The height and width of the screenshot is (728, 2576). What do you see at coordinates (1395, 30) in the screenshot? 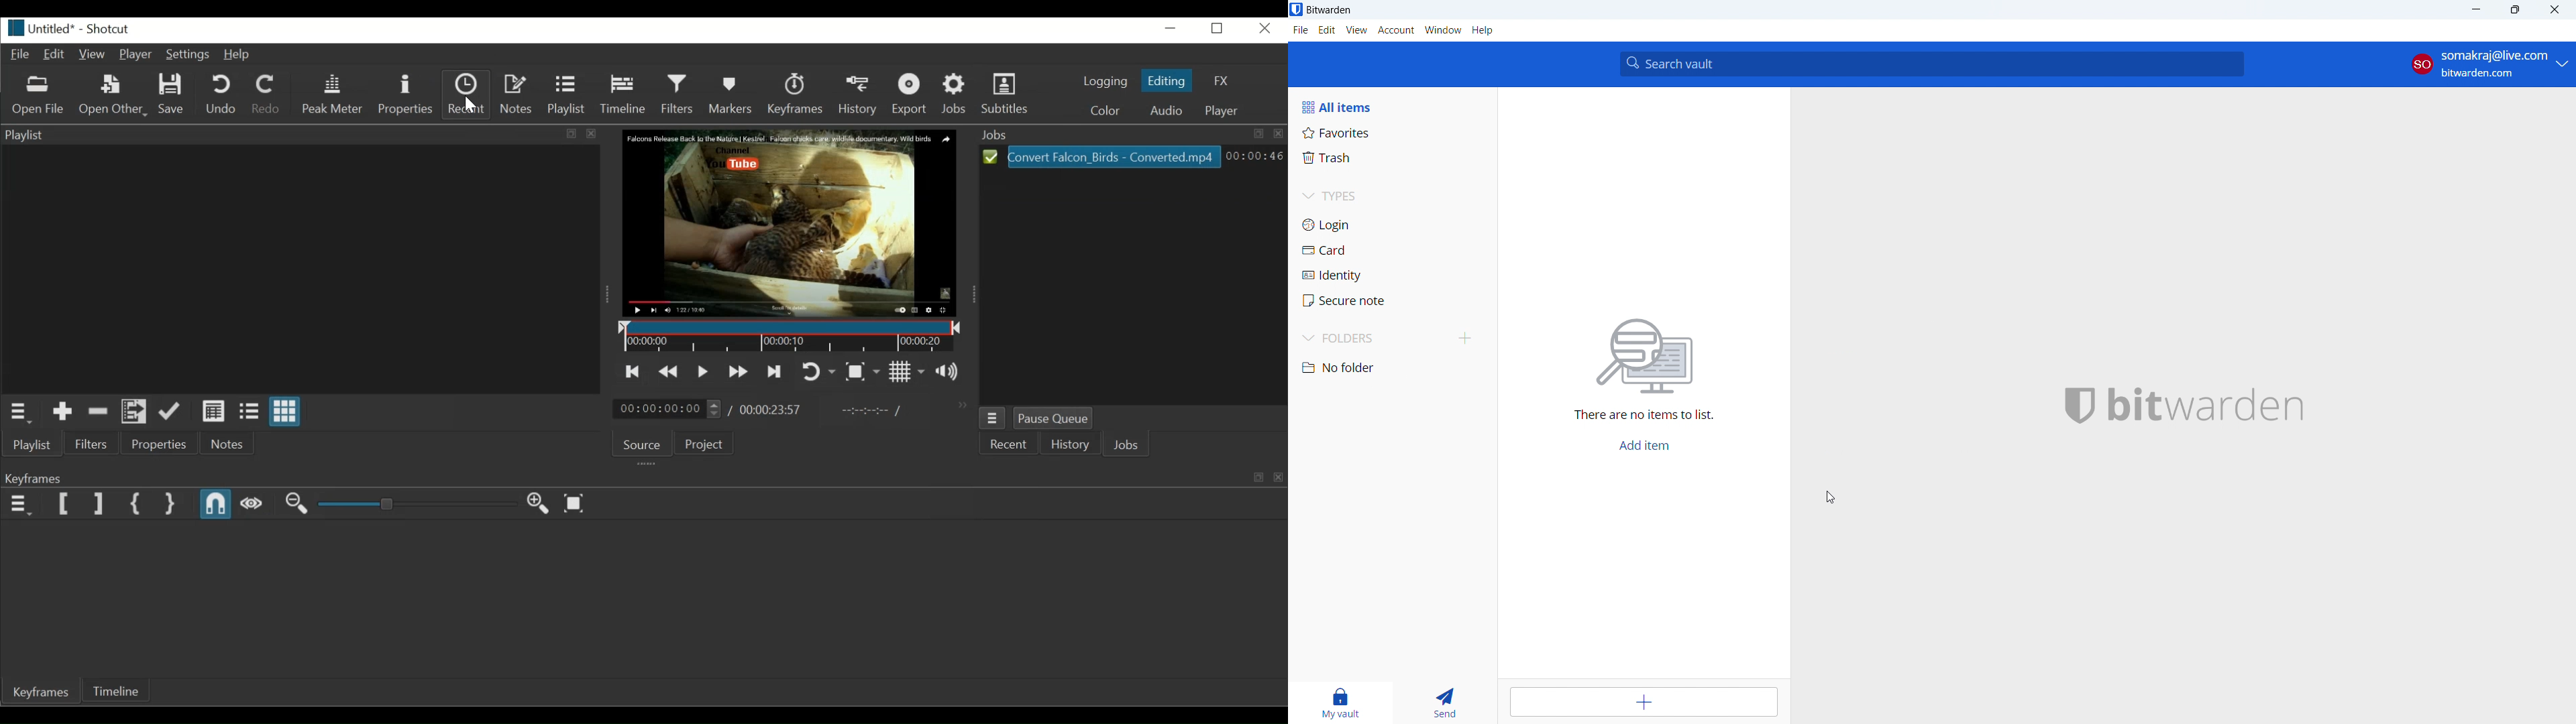
I see `account` at bounding box center [1395, 30].